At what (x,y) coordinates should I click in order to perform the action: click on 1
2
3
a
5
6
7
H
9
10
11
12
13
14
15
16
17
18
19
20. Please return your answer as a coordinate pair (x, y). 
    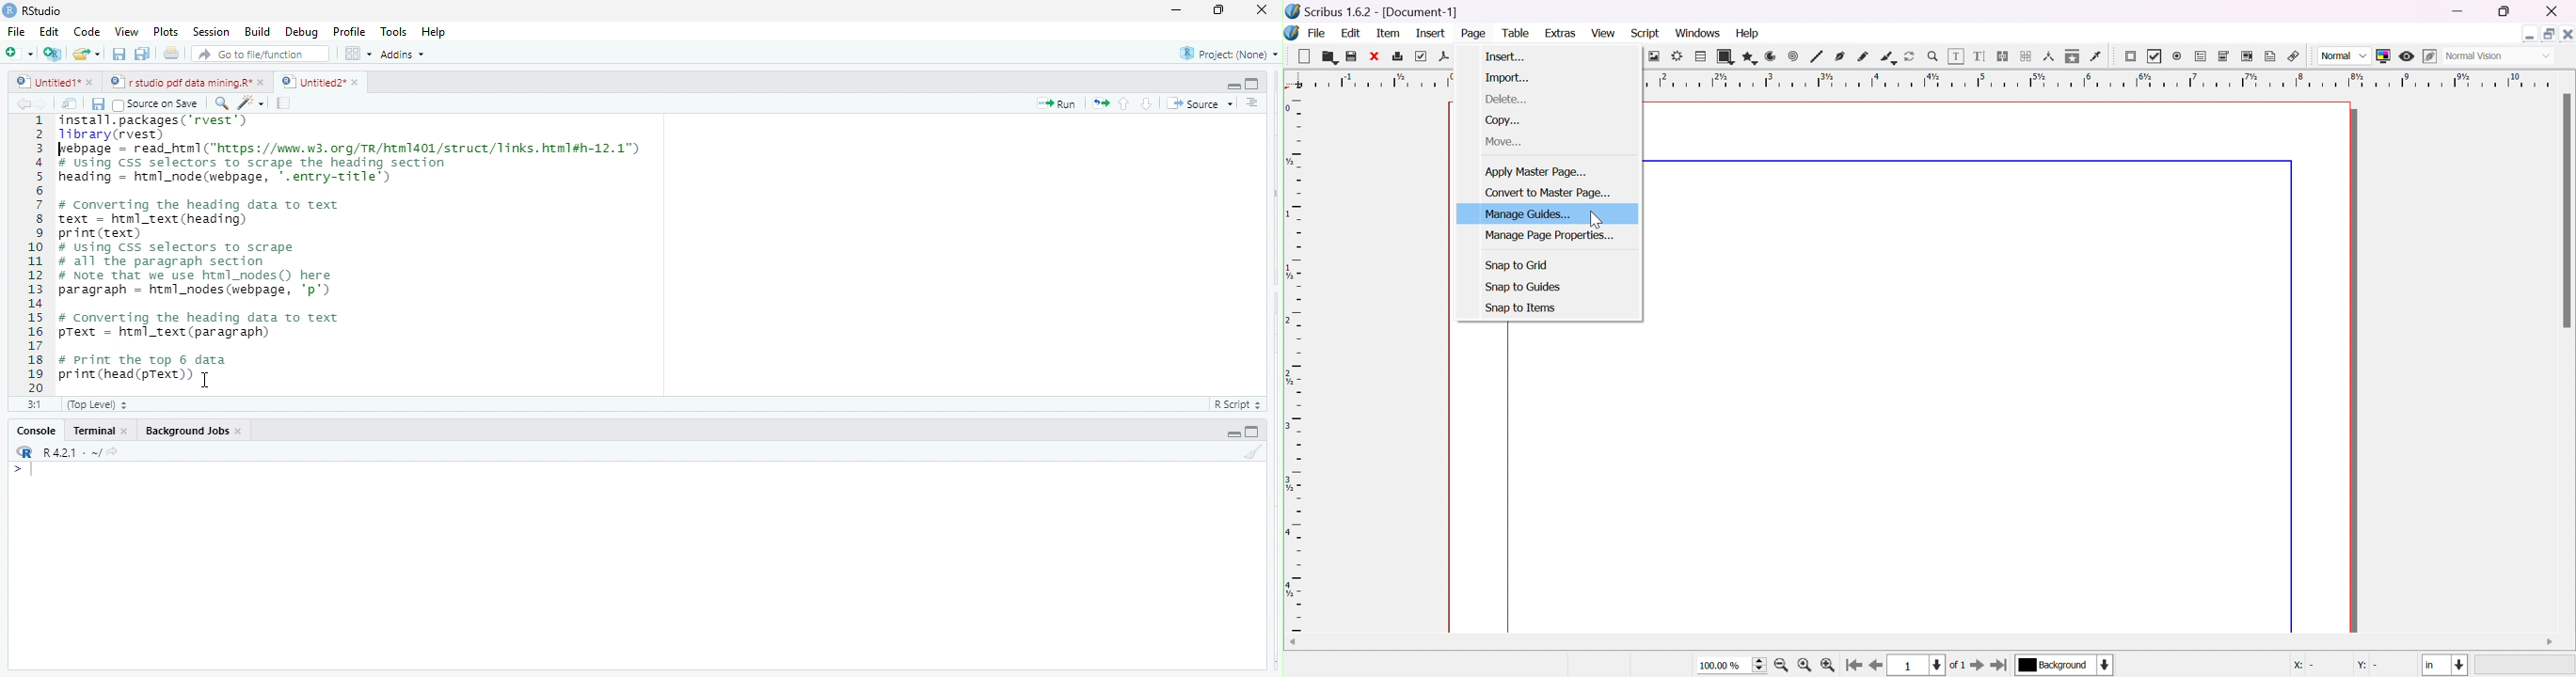
    Looking at the image, I should click on (36, 253).